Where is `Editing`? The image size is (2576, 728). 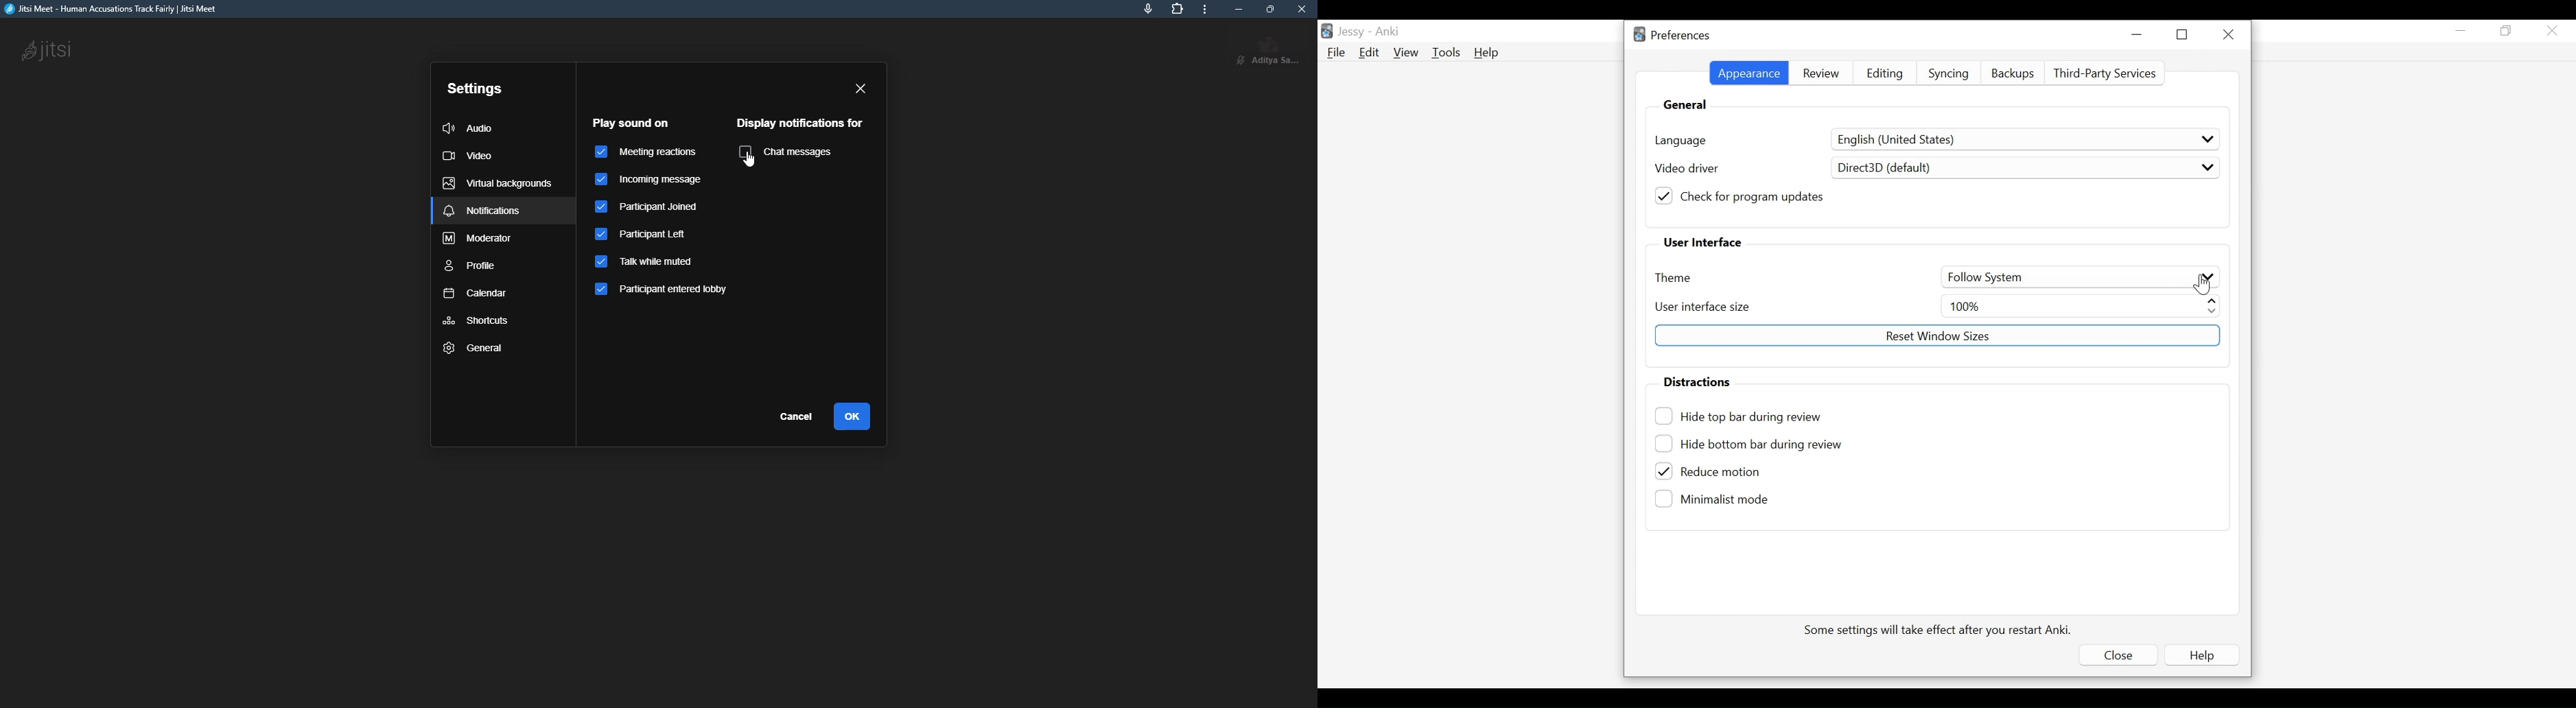 Editing is located at coordinates (1885, 75).